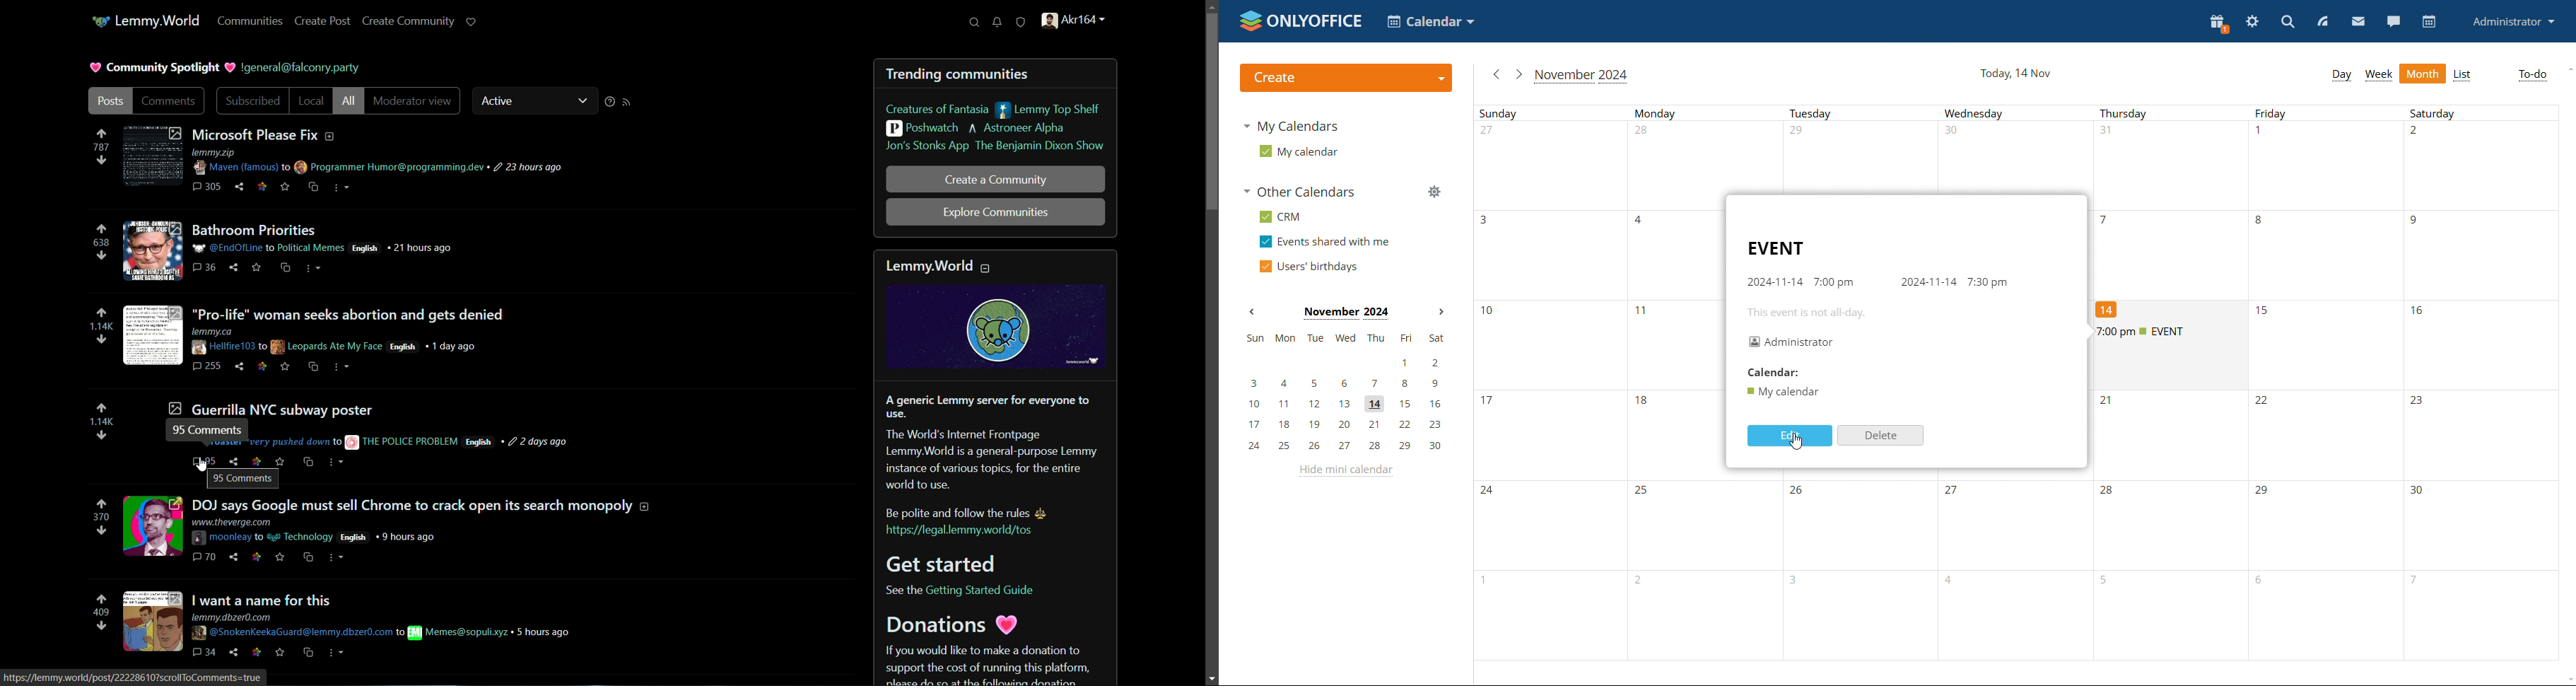  What do you see at coordinates (1004, 130) in the screenshot?
I see `astroneer alpha` at bounding box center [1004, 130].